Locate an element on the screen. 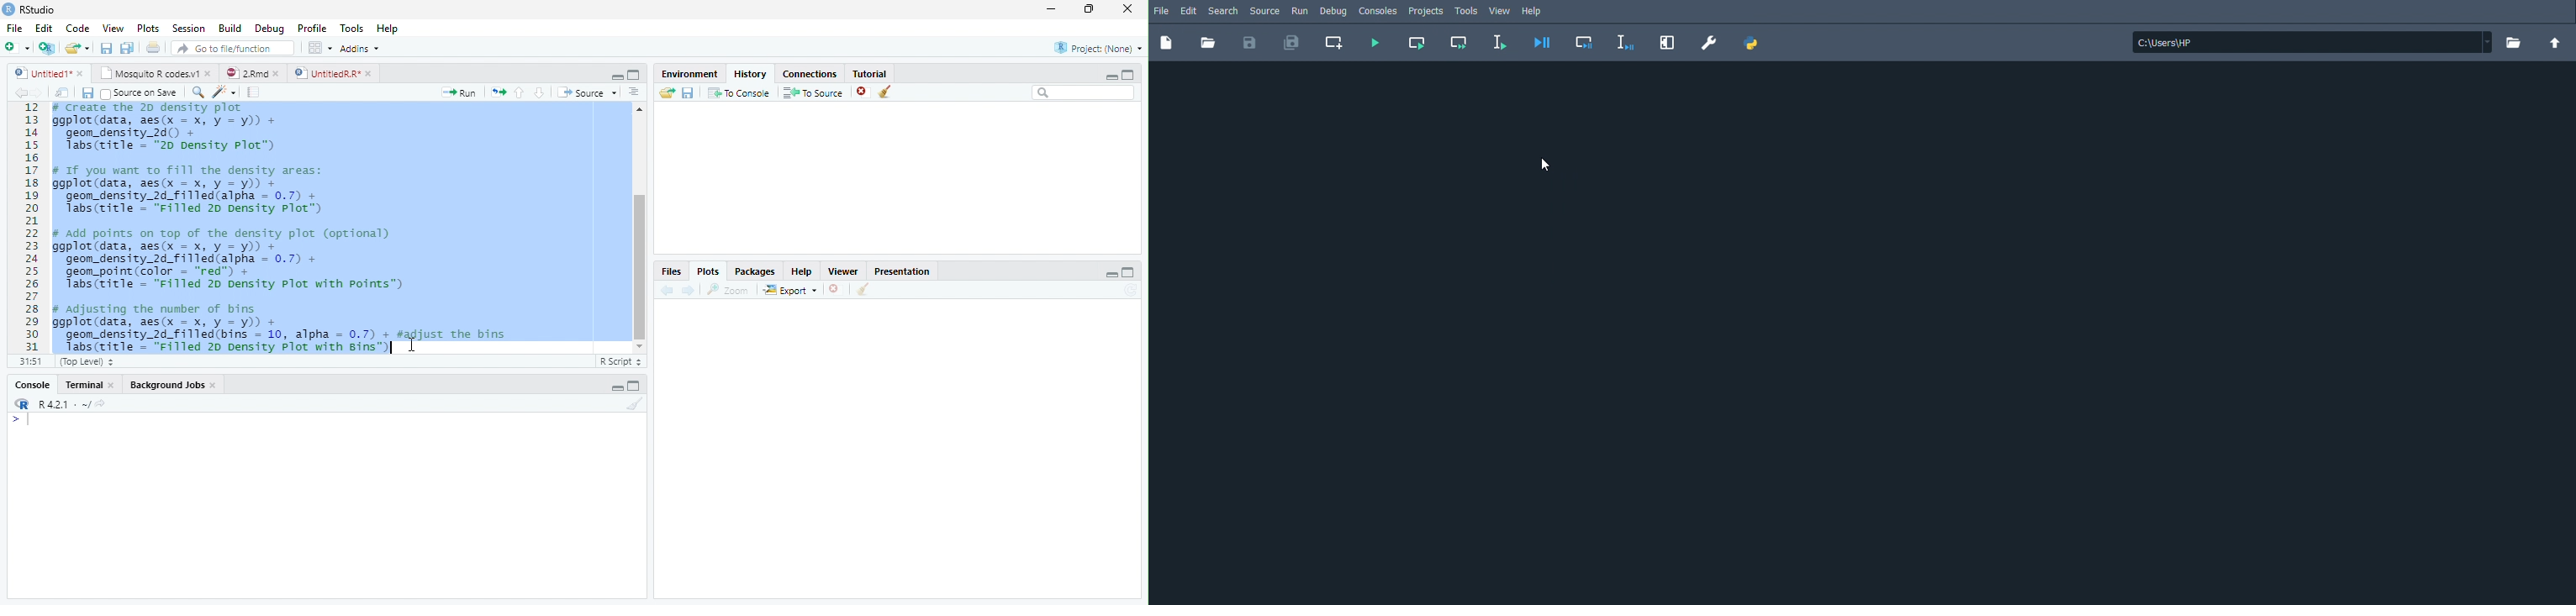 This screenshot has width=2576, height=616. close is located at coordinates (114, 385).